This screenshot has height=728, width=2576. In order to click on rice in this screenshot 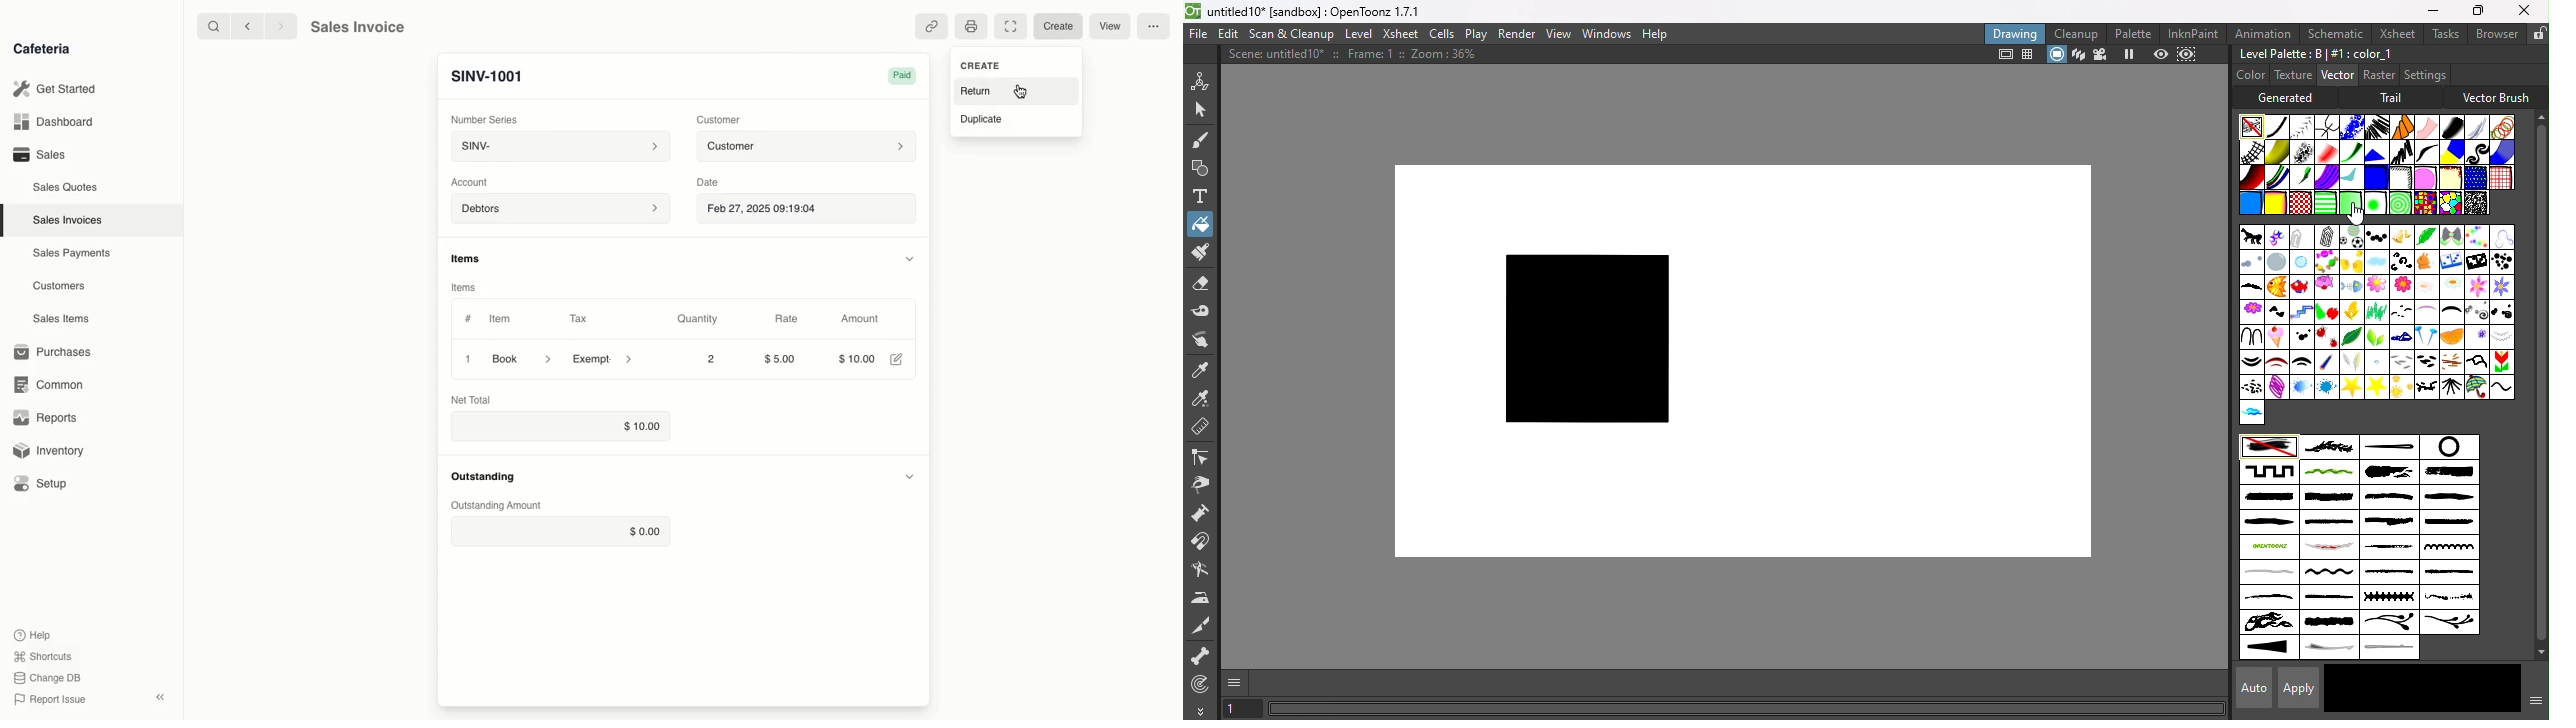, I will do `click(2427, 361)`.